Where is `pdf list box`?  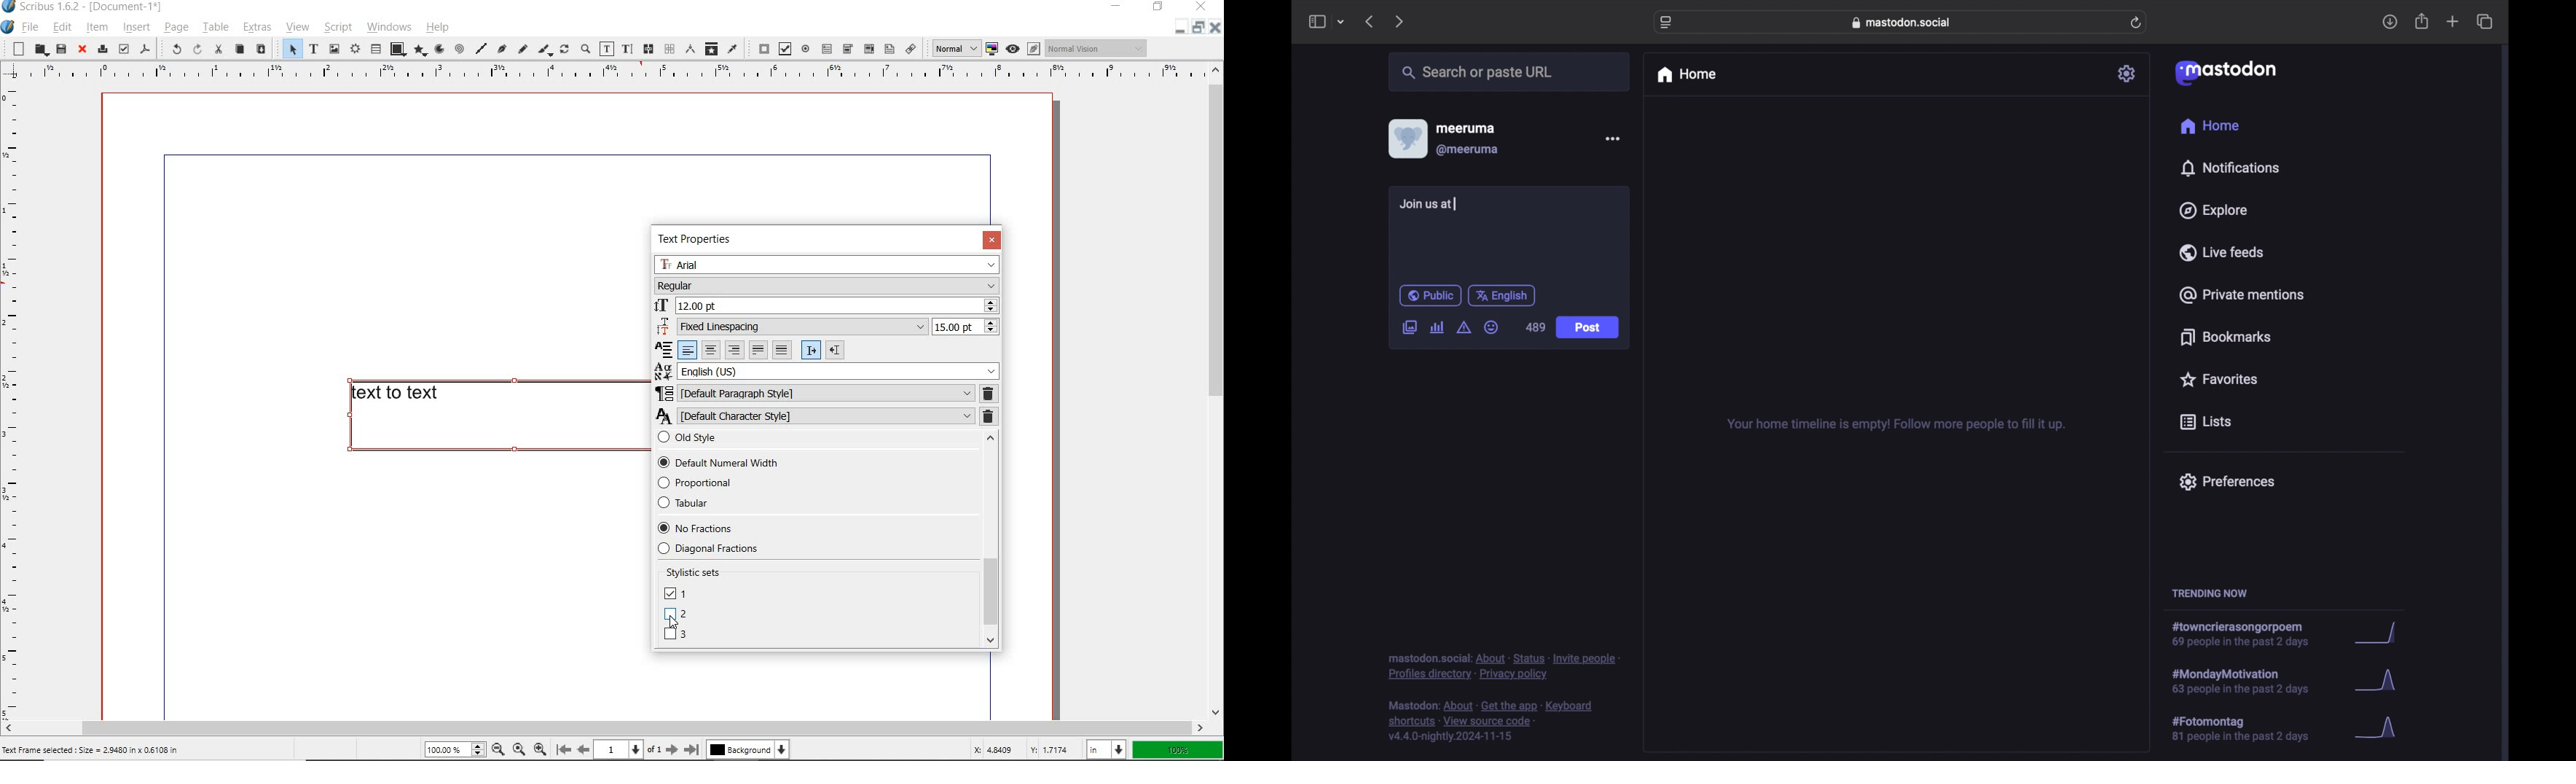
pdf list box is located at coordinates (868, 48).